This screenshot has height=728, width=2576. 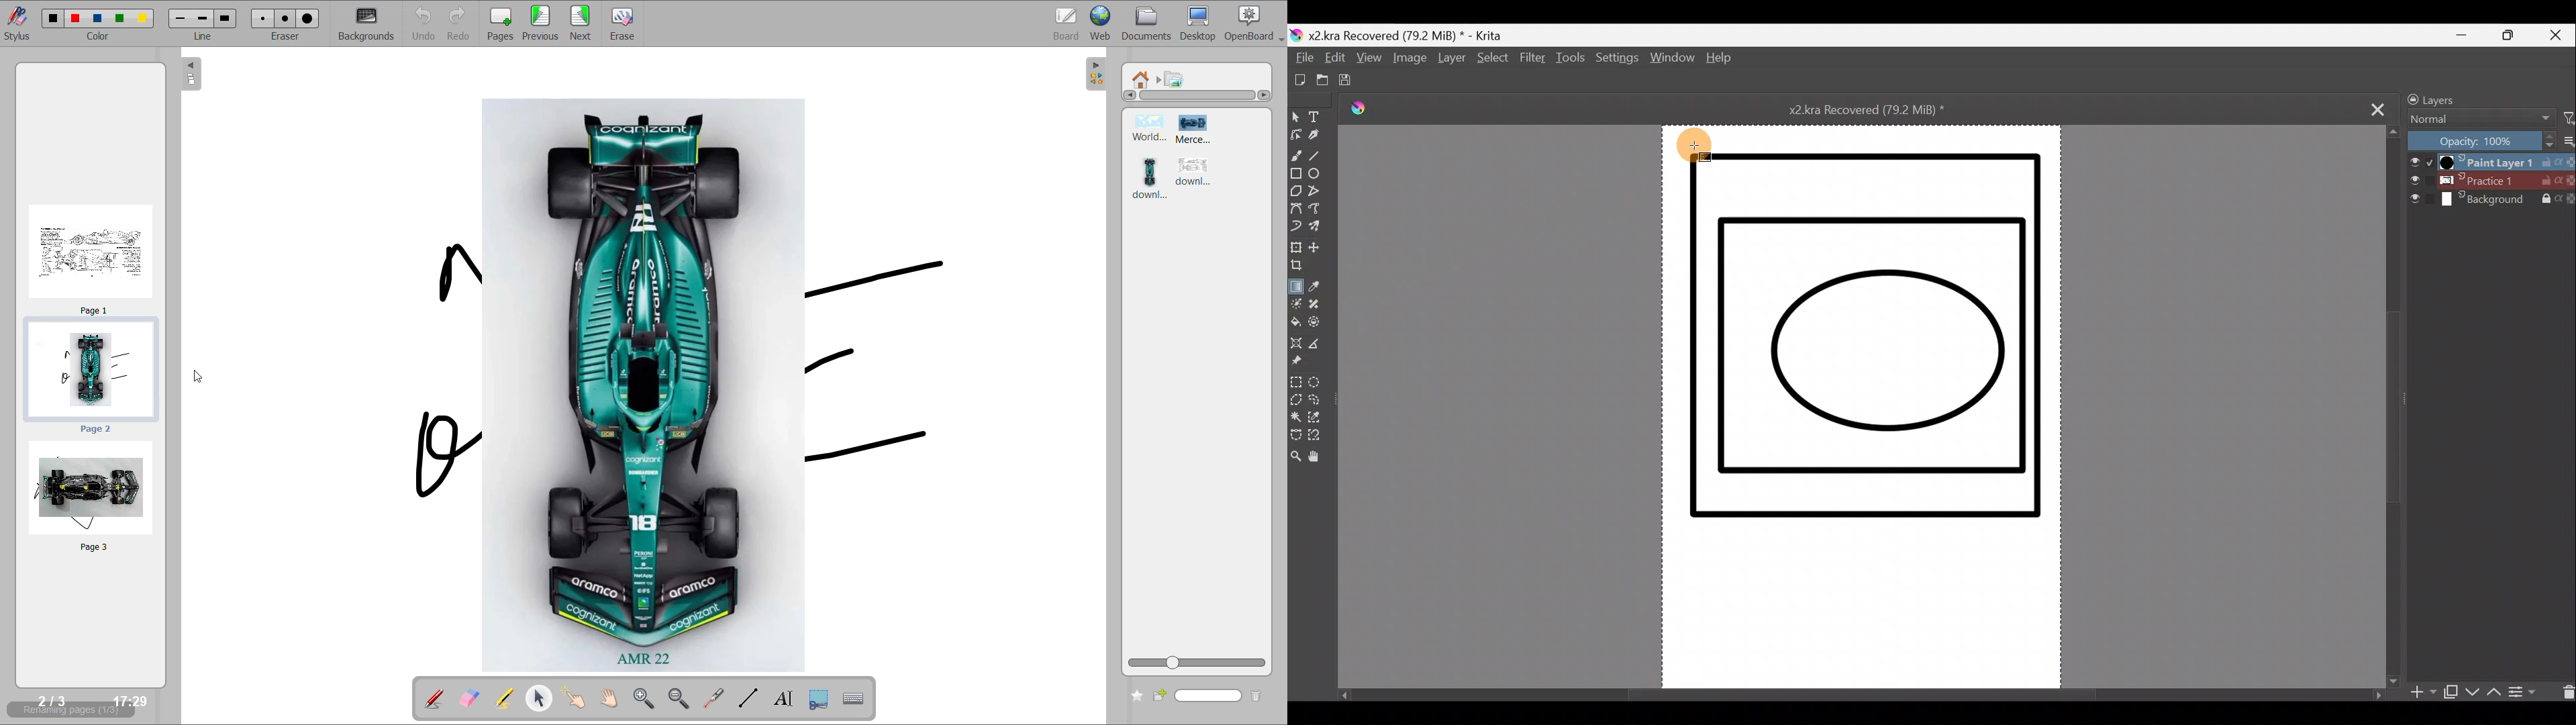 What do you see at coordinates (1145, 79) in the screenshot?
I see `root` at bounding box center [1145, 79].